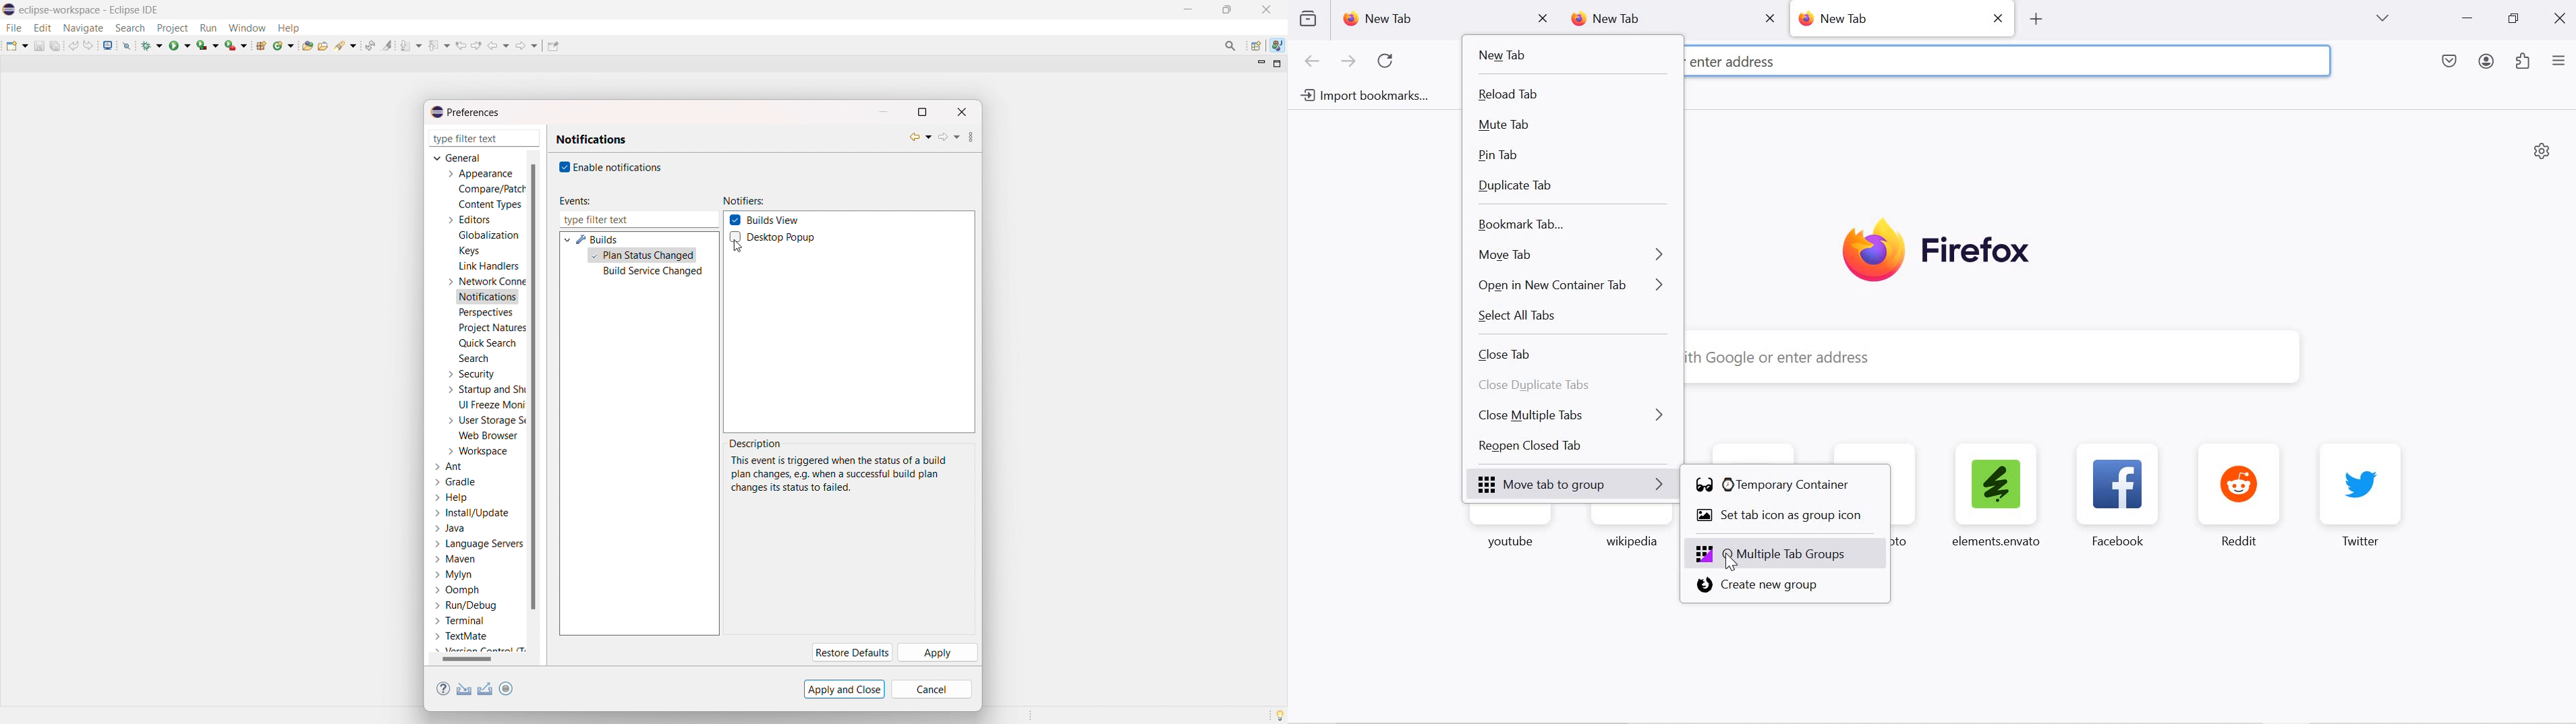 This screenshot has height=728, width=2576. I want to click on open new tab, so click(2036, 18).